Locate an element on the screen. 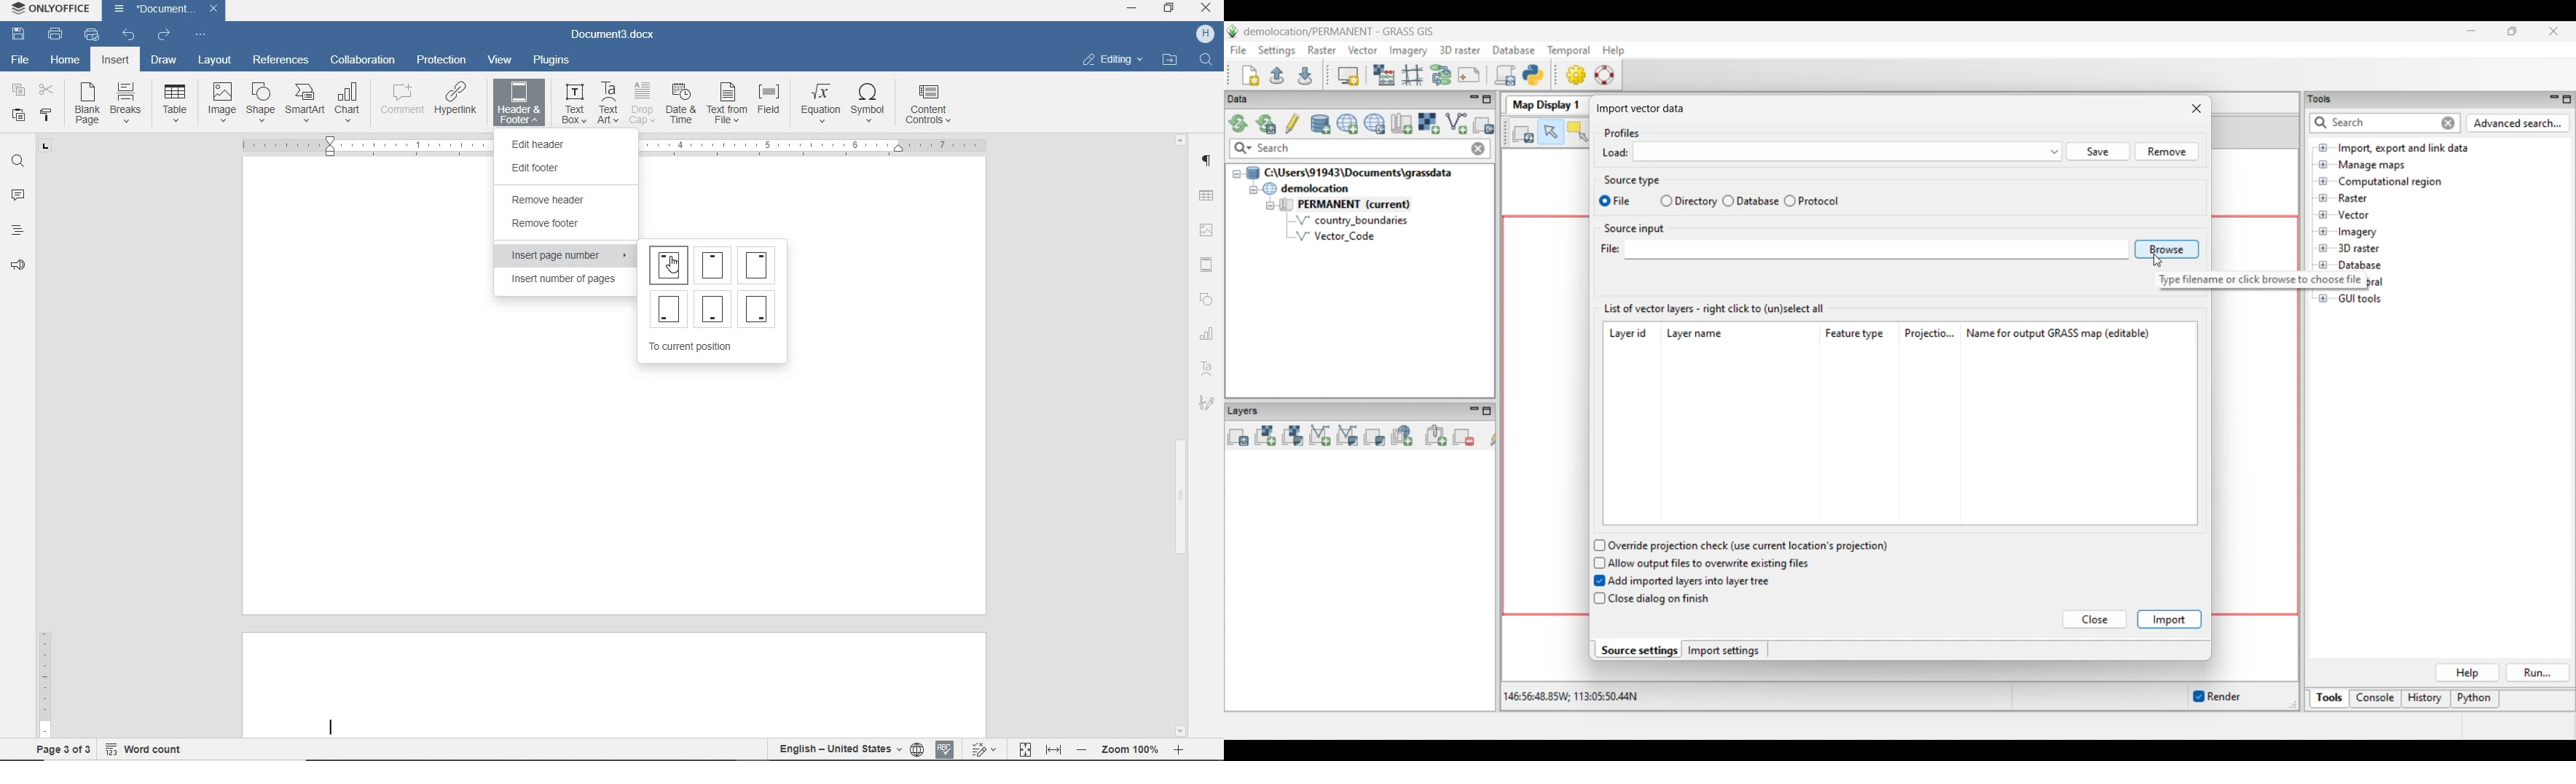  IMAGE is located at coordinates (222, 102).